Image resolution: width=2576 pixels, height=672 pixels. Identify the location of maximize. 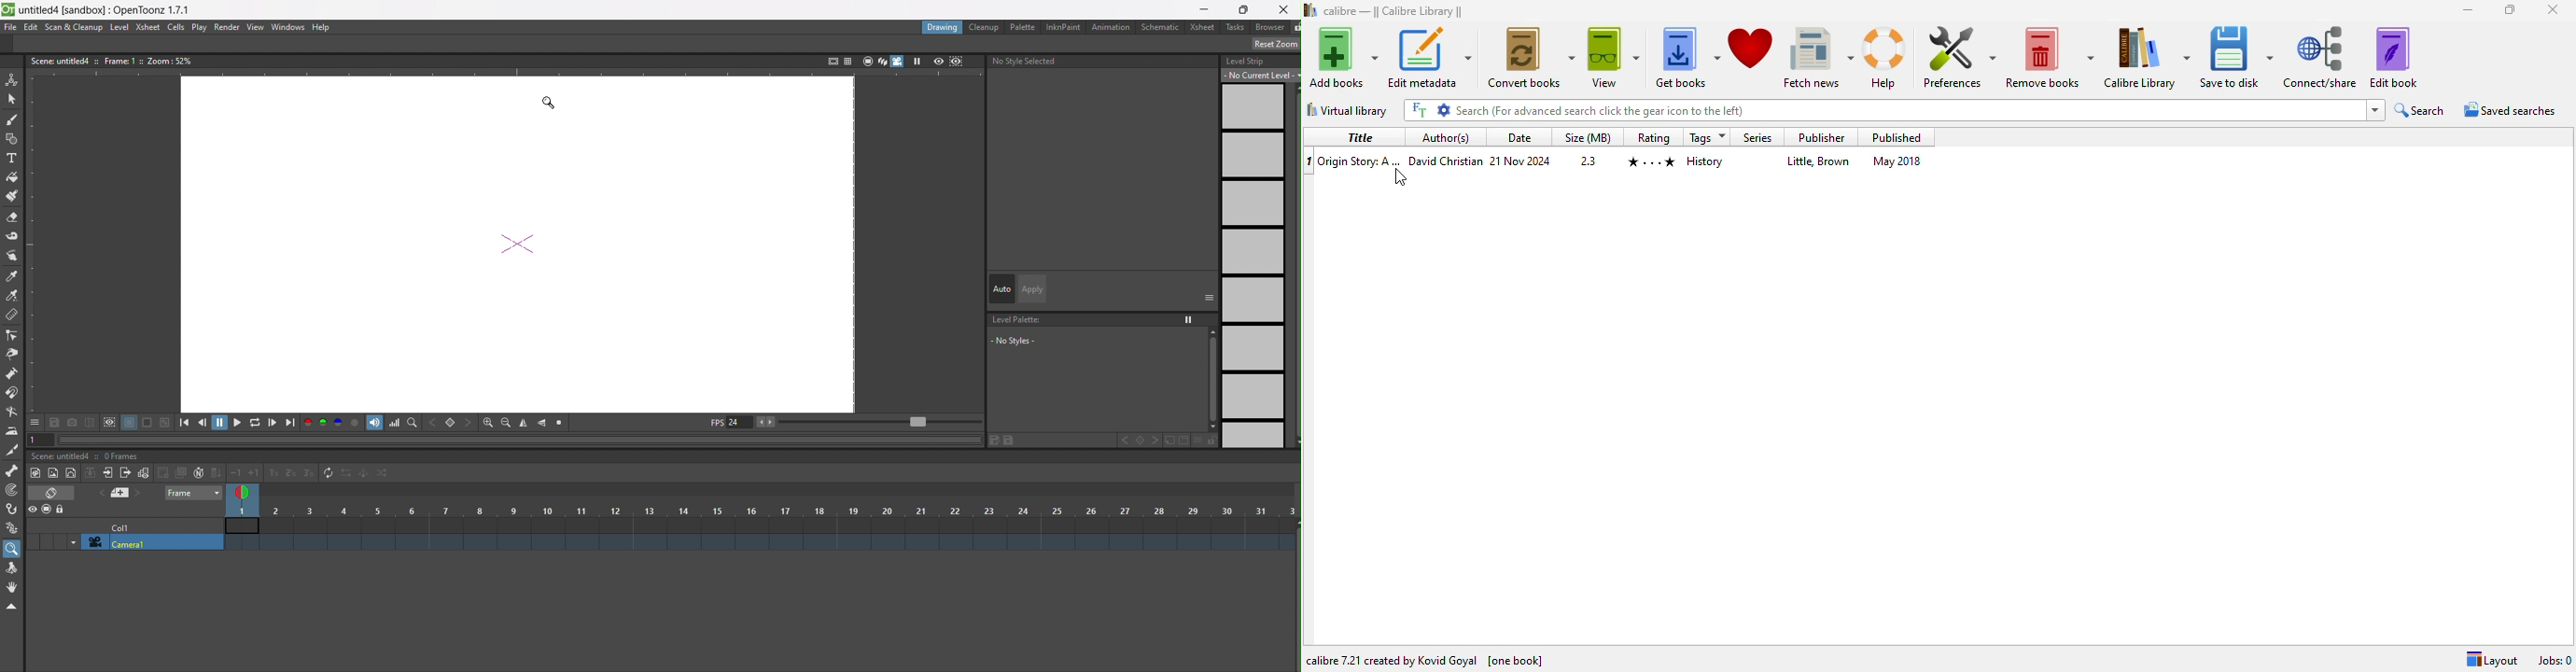
(2511, 9).